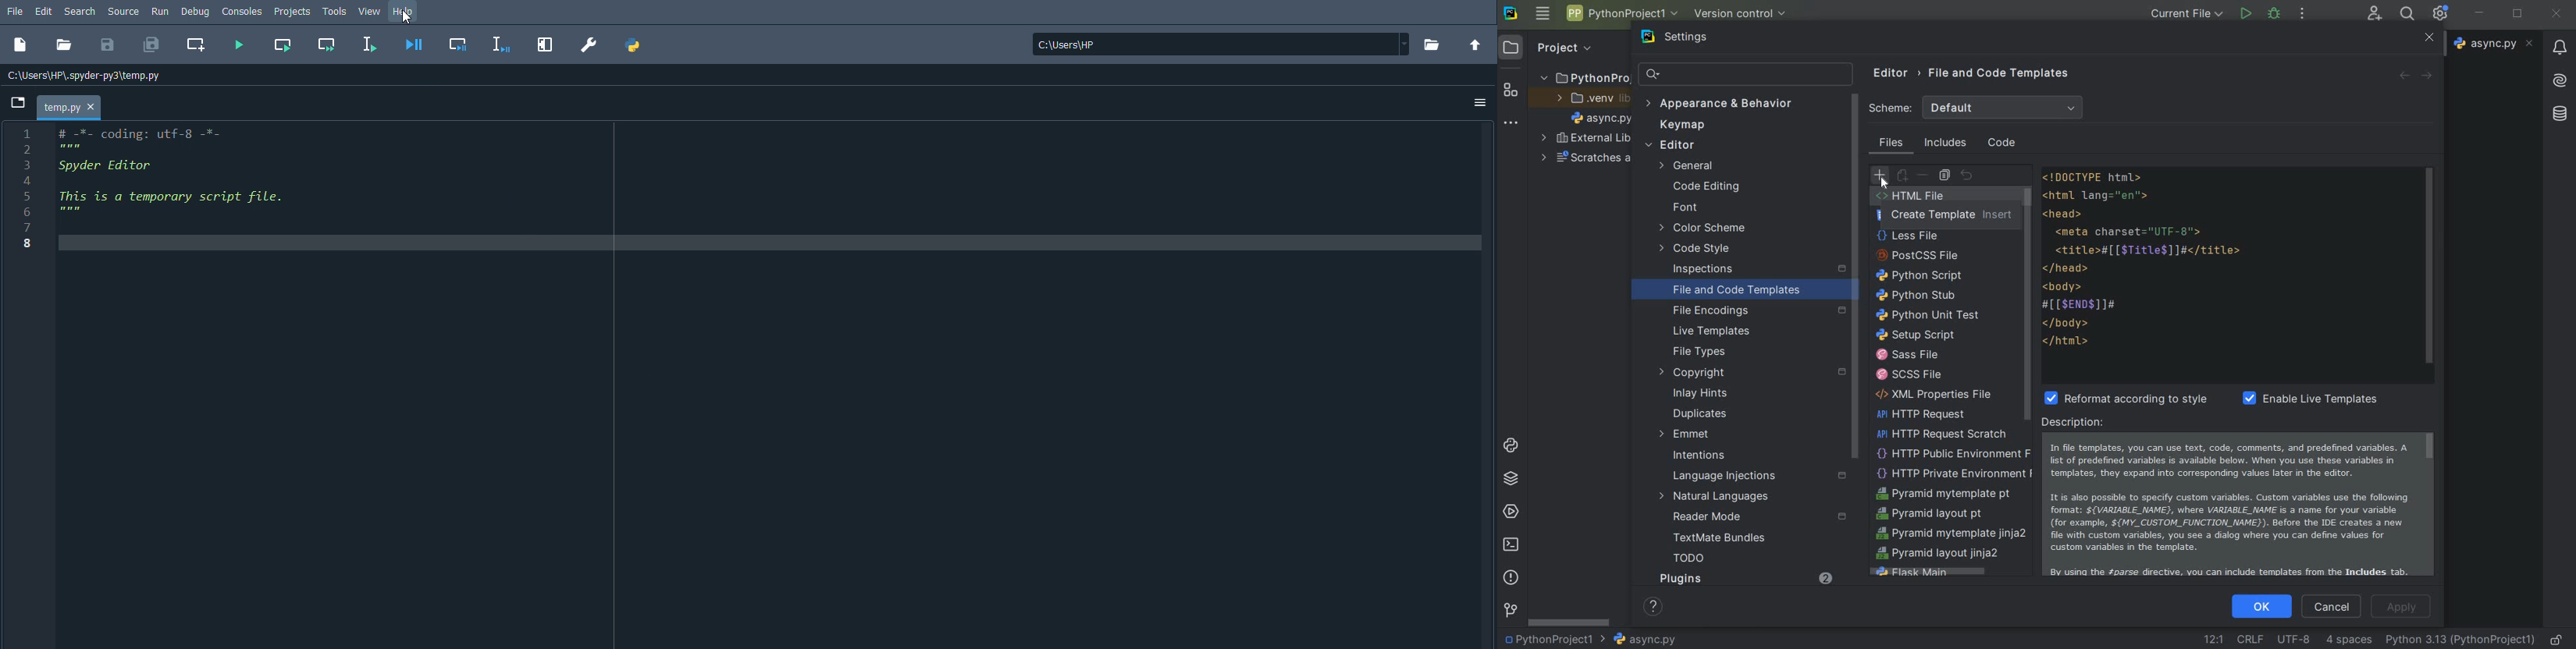  Describe the element at coordinates (1744, 580) in the screenshot. I see `Plugins` at that location.